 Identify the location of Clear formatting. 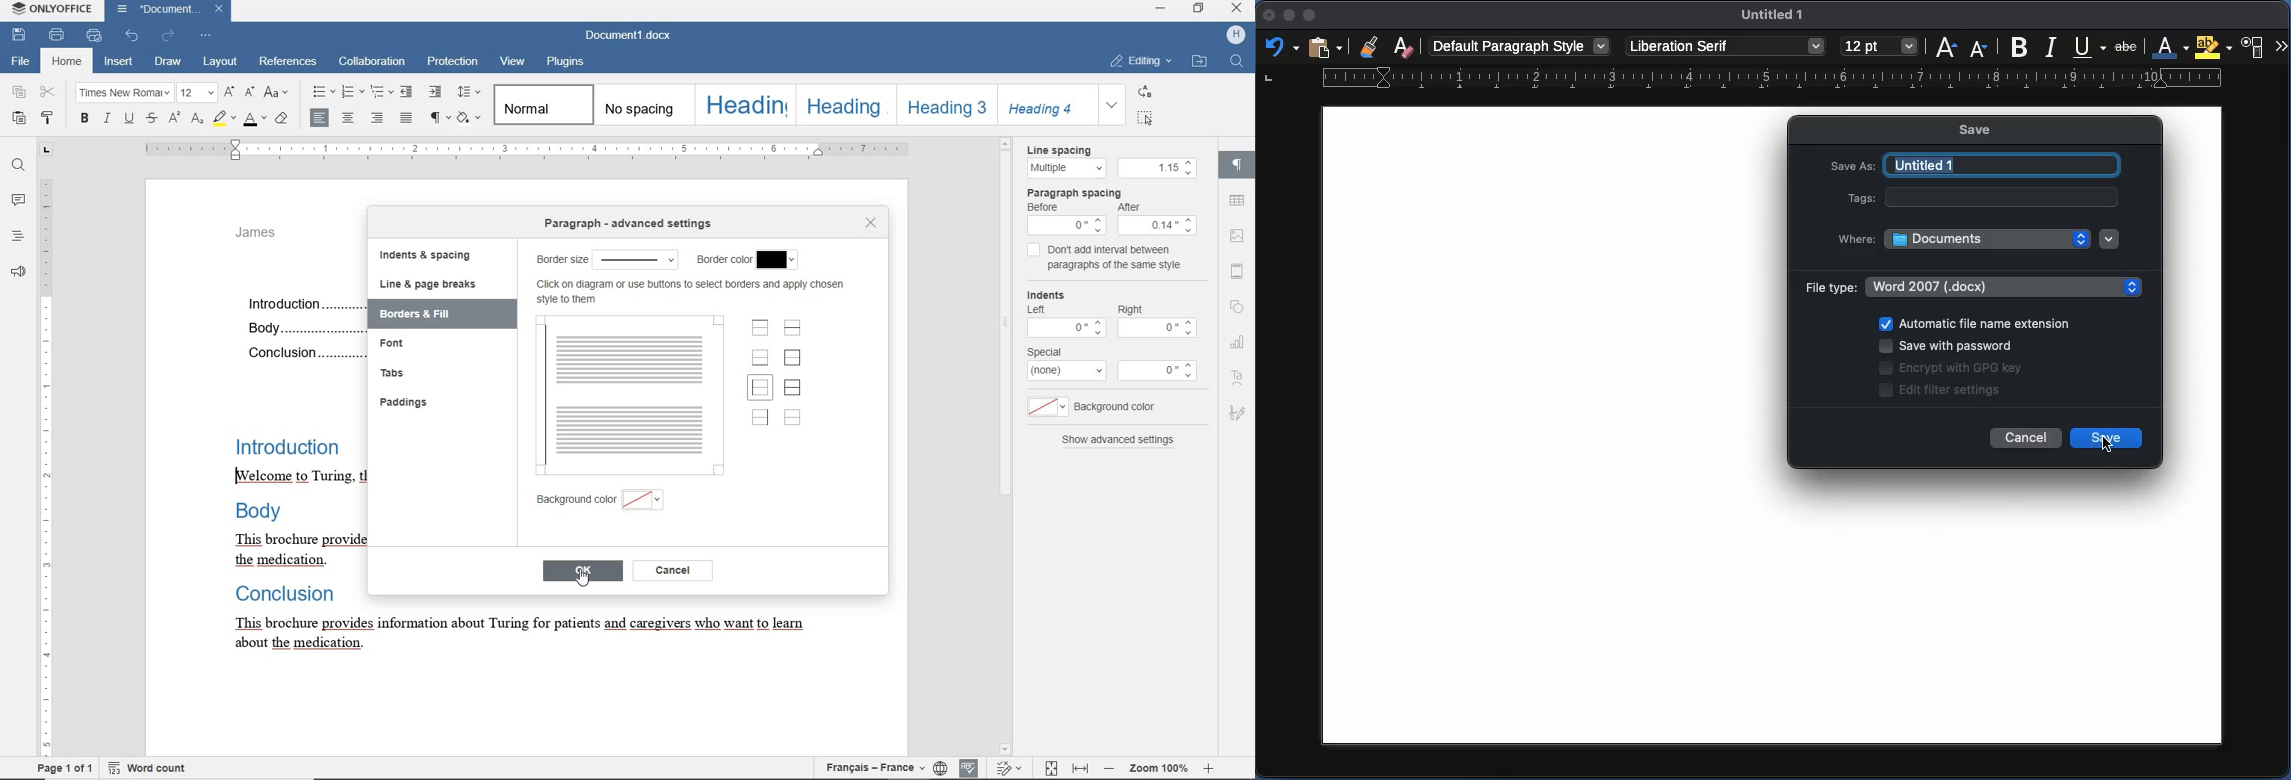
(1403, 45).